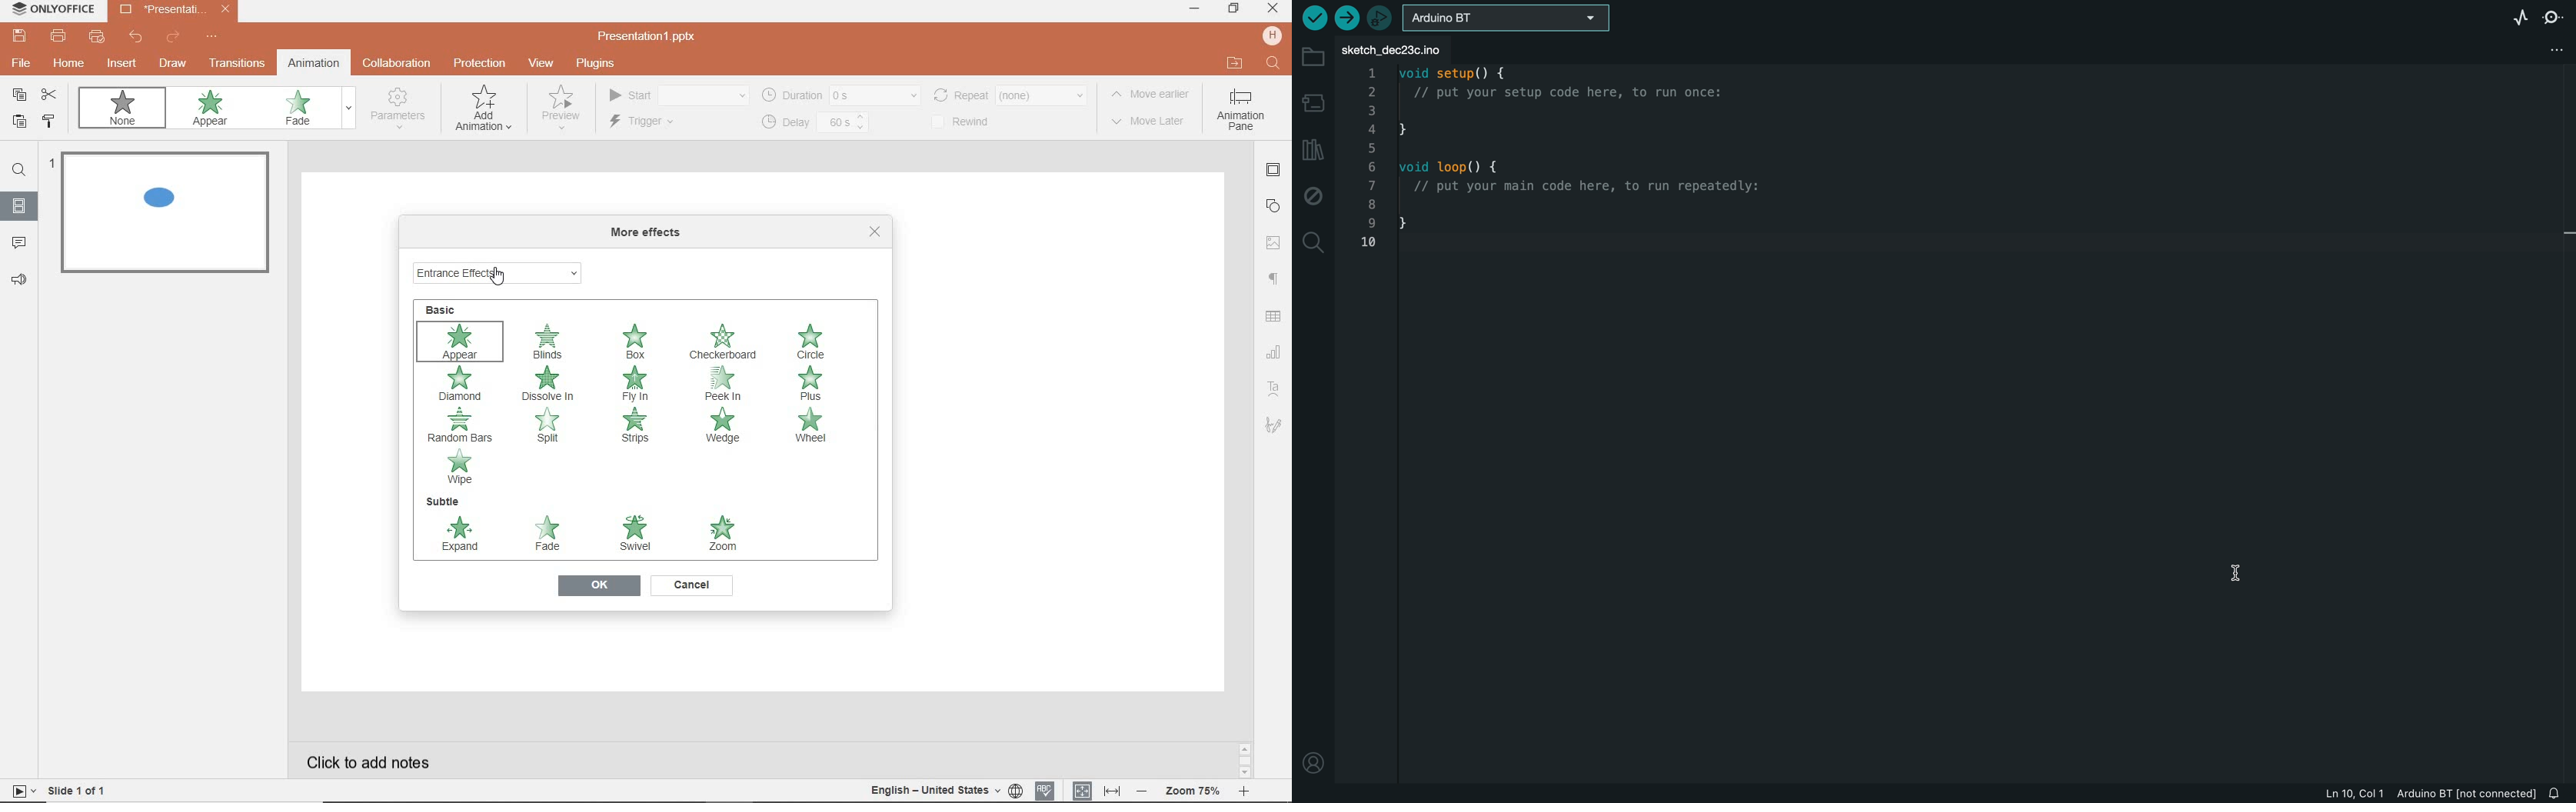 The image size is (2576, 812). Describe the element at coordinates (636, 339) in the screenshot. I see `BOX` at that location.